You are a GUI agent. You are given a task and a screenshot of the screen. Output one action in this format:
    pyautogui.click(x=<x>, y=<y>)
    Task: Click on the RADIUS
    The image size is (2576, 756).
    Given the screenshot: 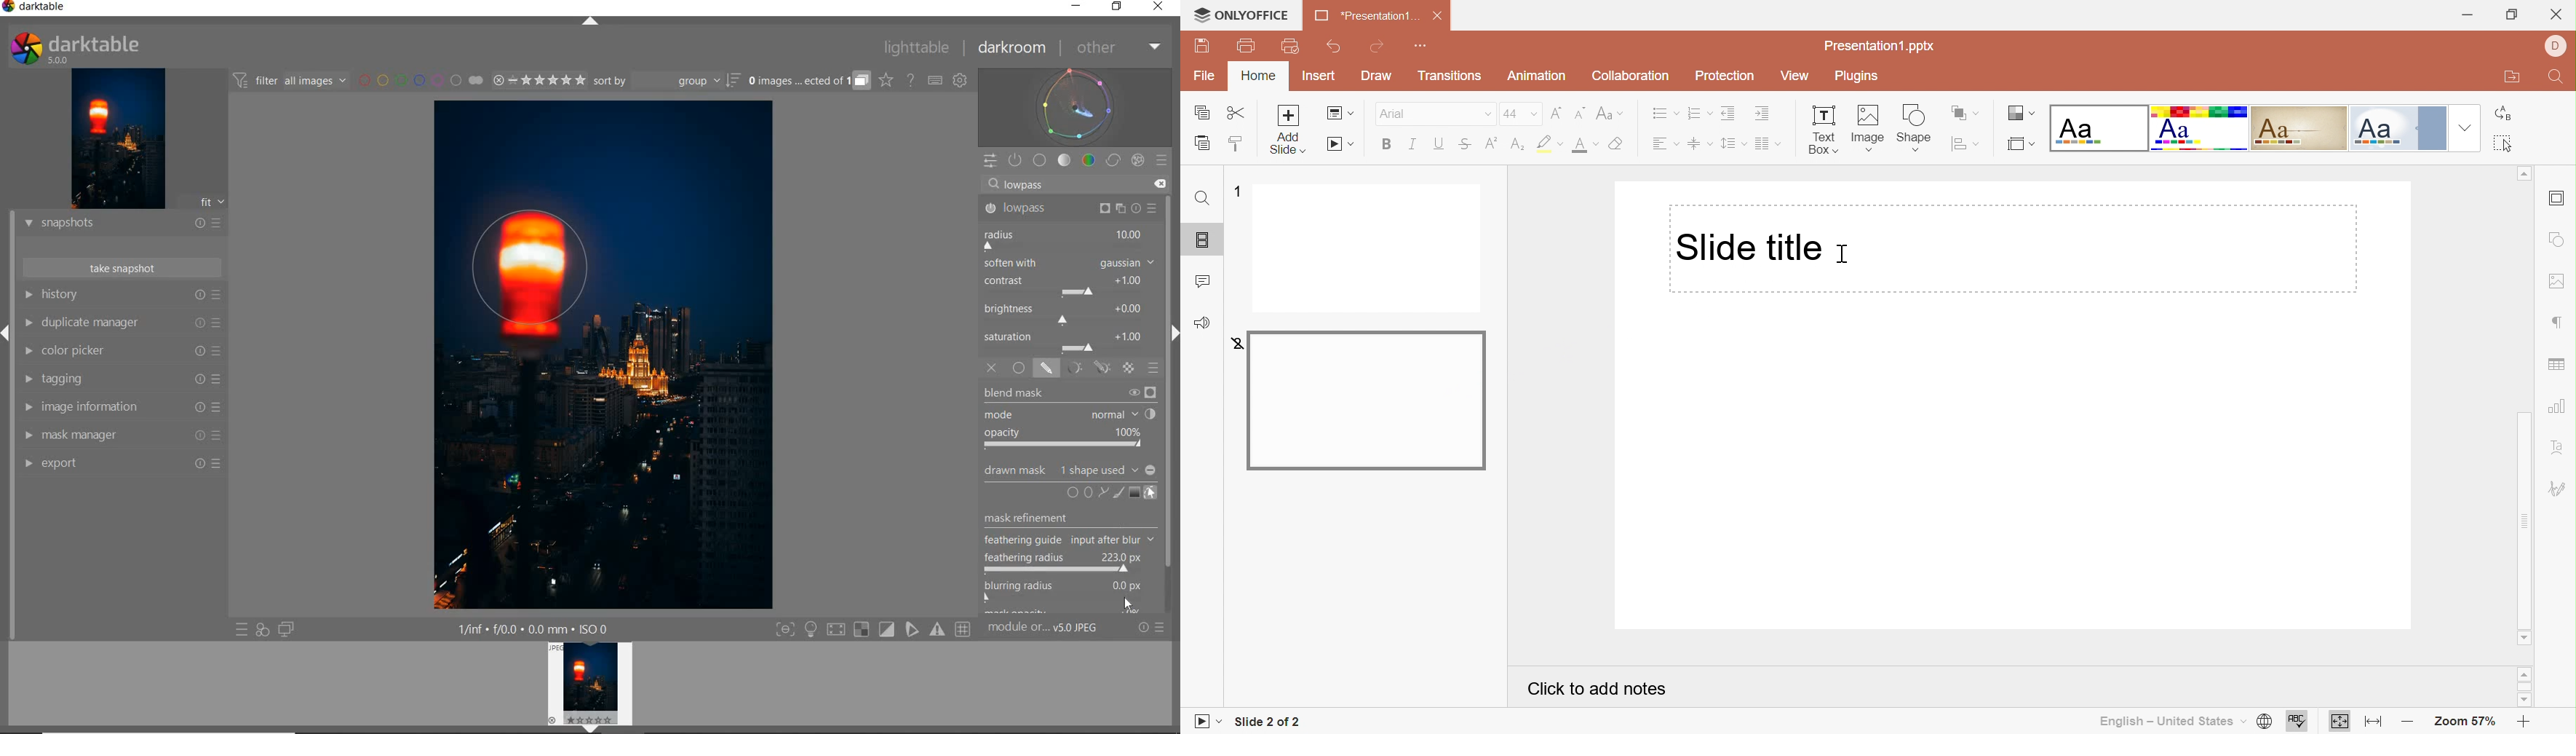 What is the action you would take?
    pyautogui.click(x=1067, y=238)
    